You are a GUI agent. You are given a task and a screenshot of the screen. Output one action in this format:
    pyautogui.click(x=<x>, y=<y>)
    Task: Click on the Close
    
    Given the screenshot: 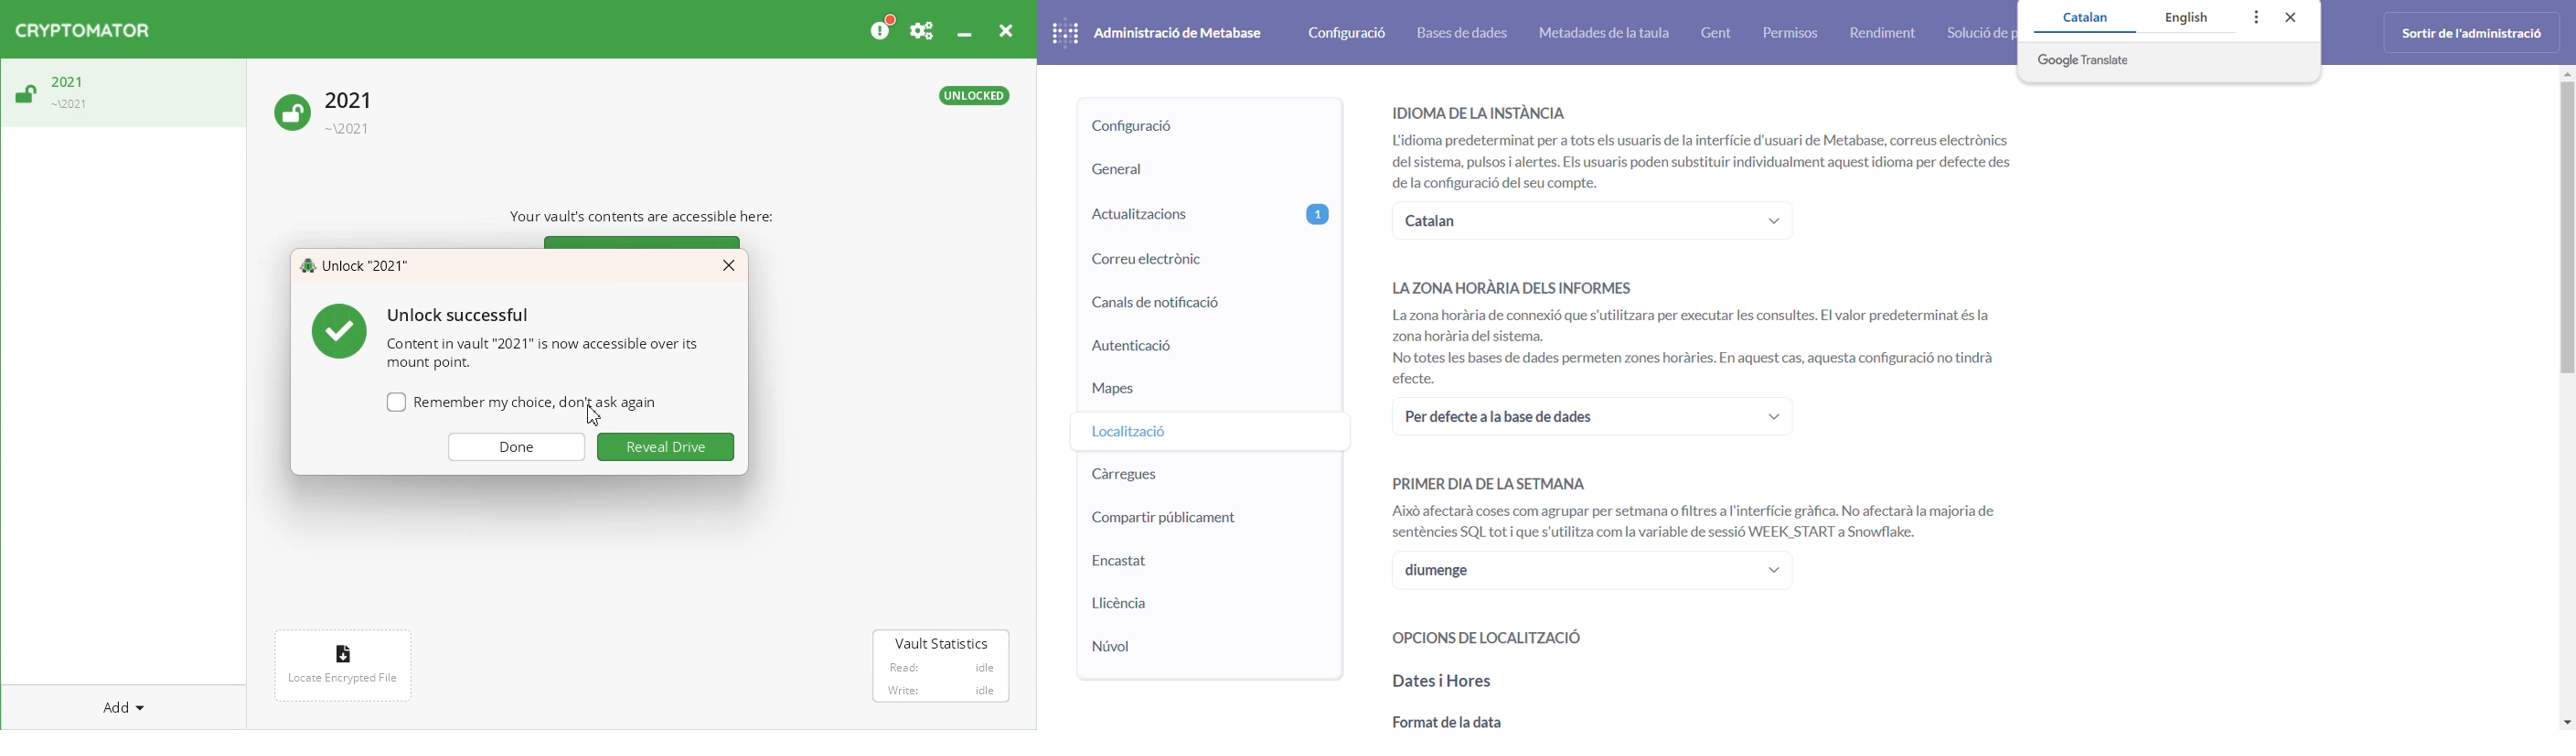 What is the action you would take?
    pyautogui.click(x=729, y=264)
    